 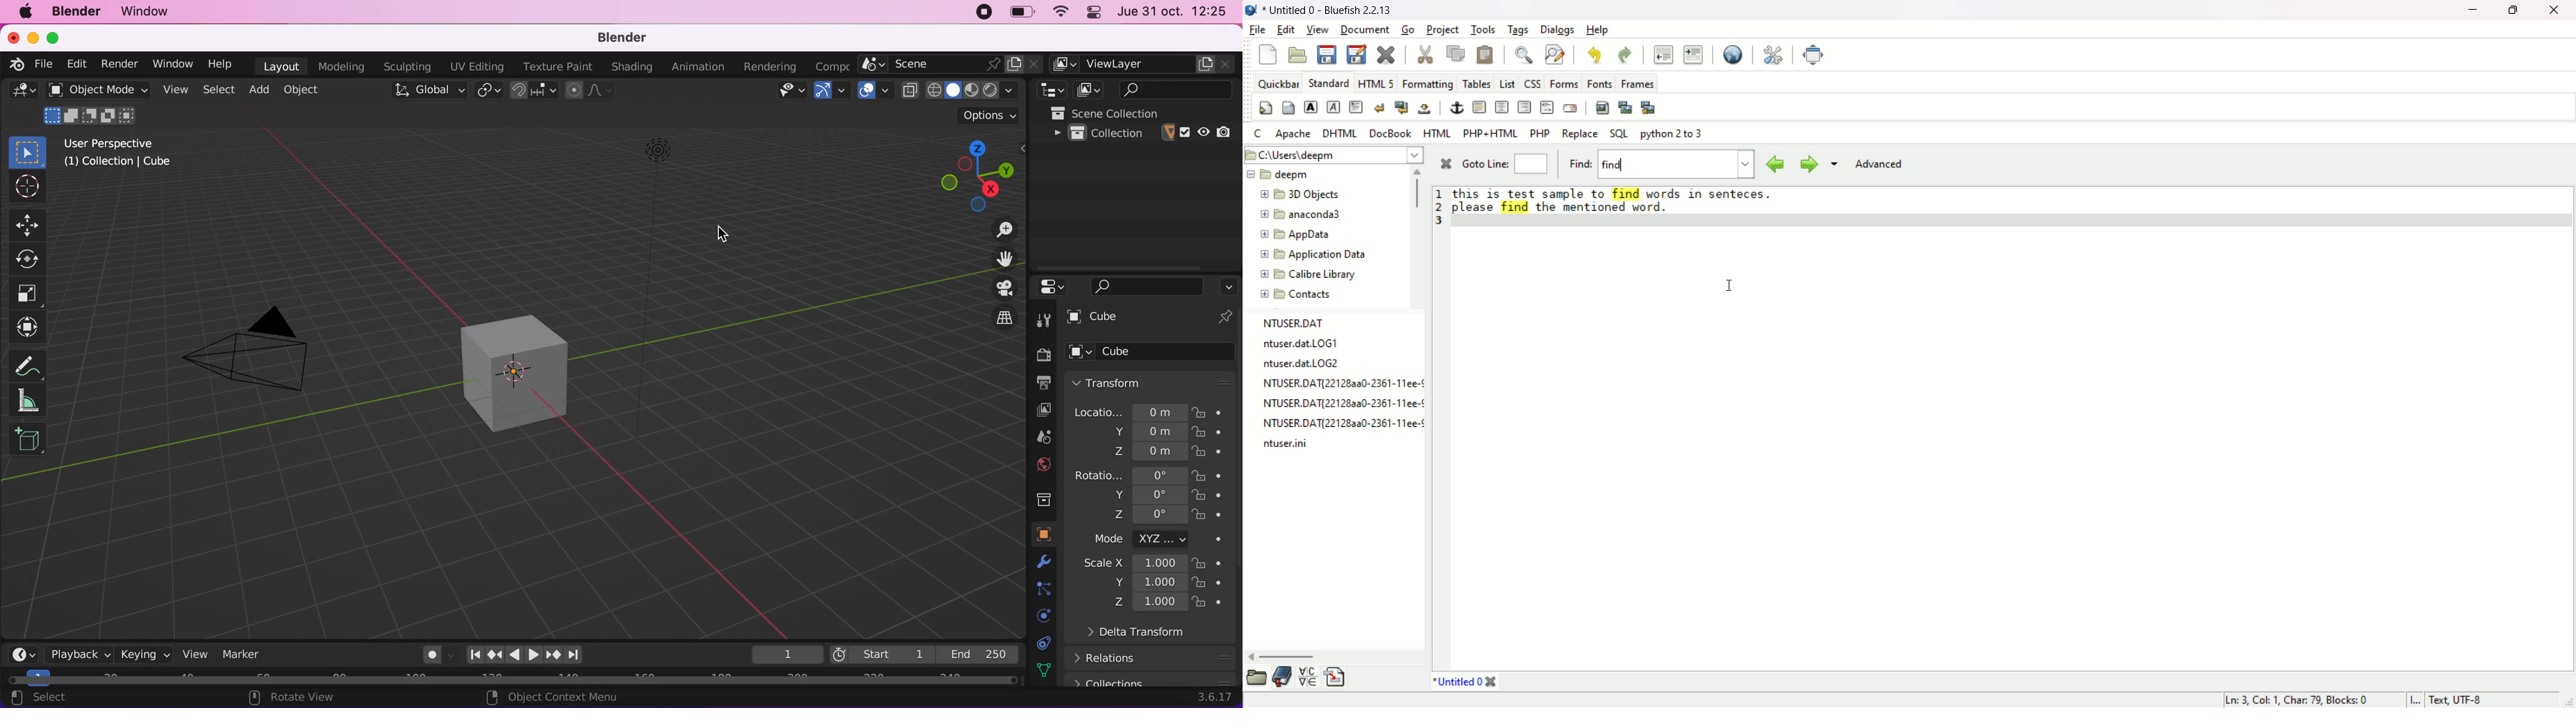 I want to click on scale, so click(x=33, y=292).